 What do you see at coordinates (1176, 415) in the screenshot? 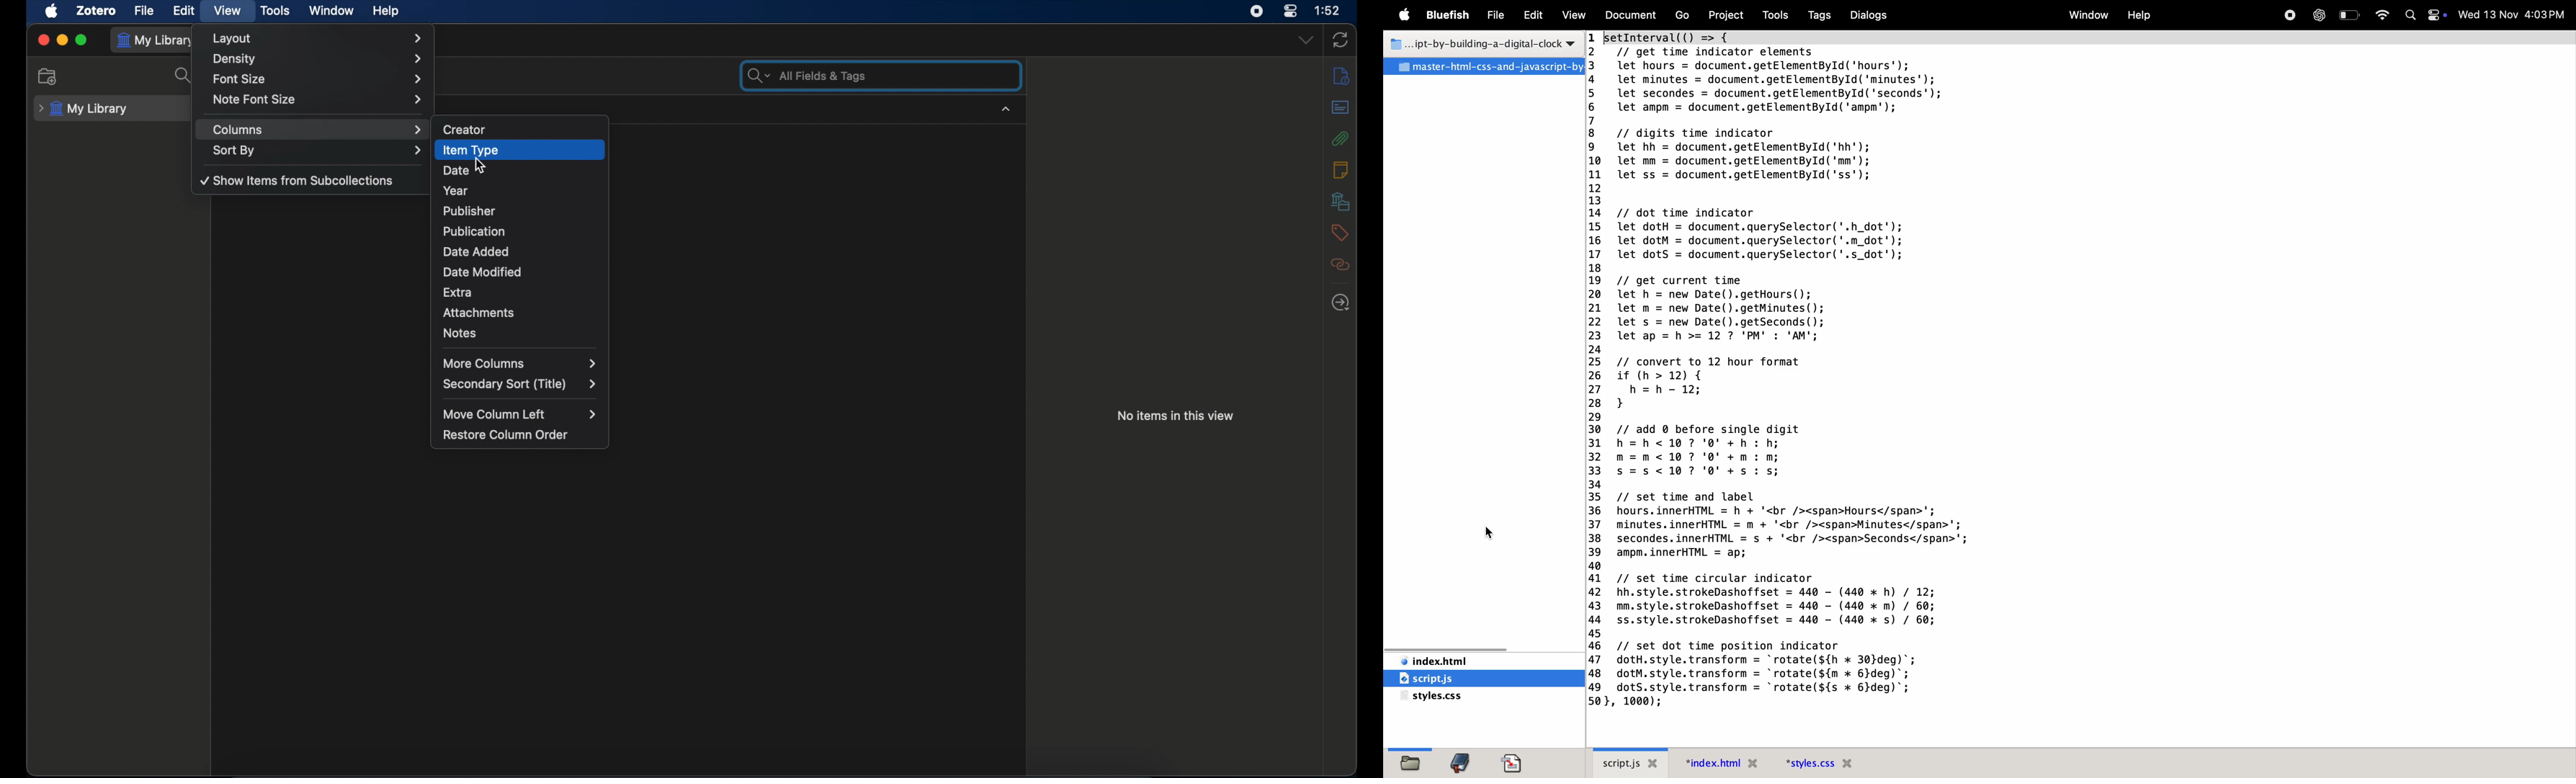
I see `no items  in this view` at bounding box center [1176, 415].